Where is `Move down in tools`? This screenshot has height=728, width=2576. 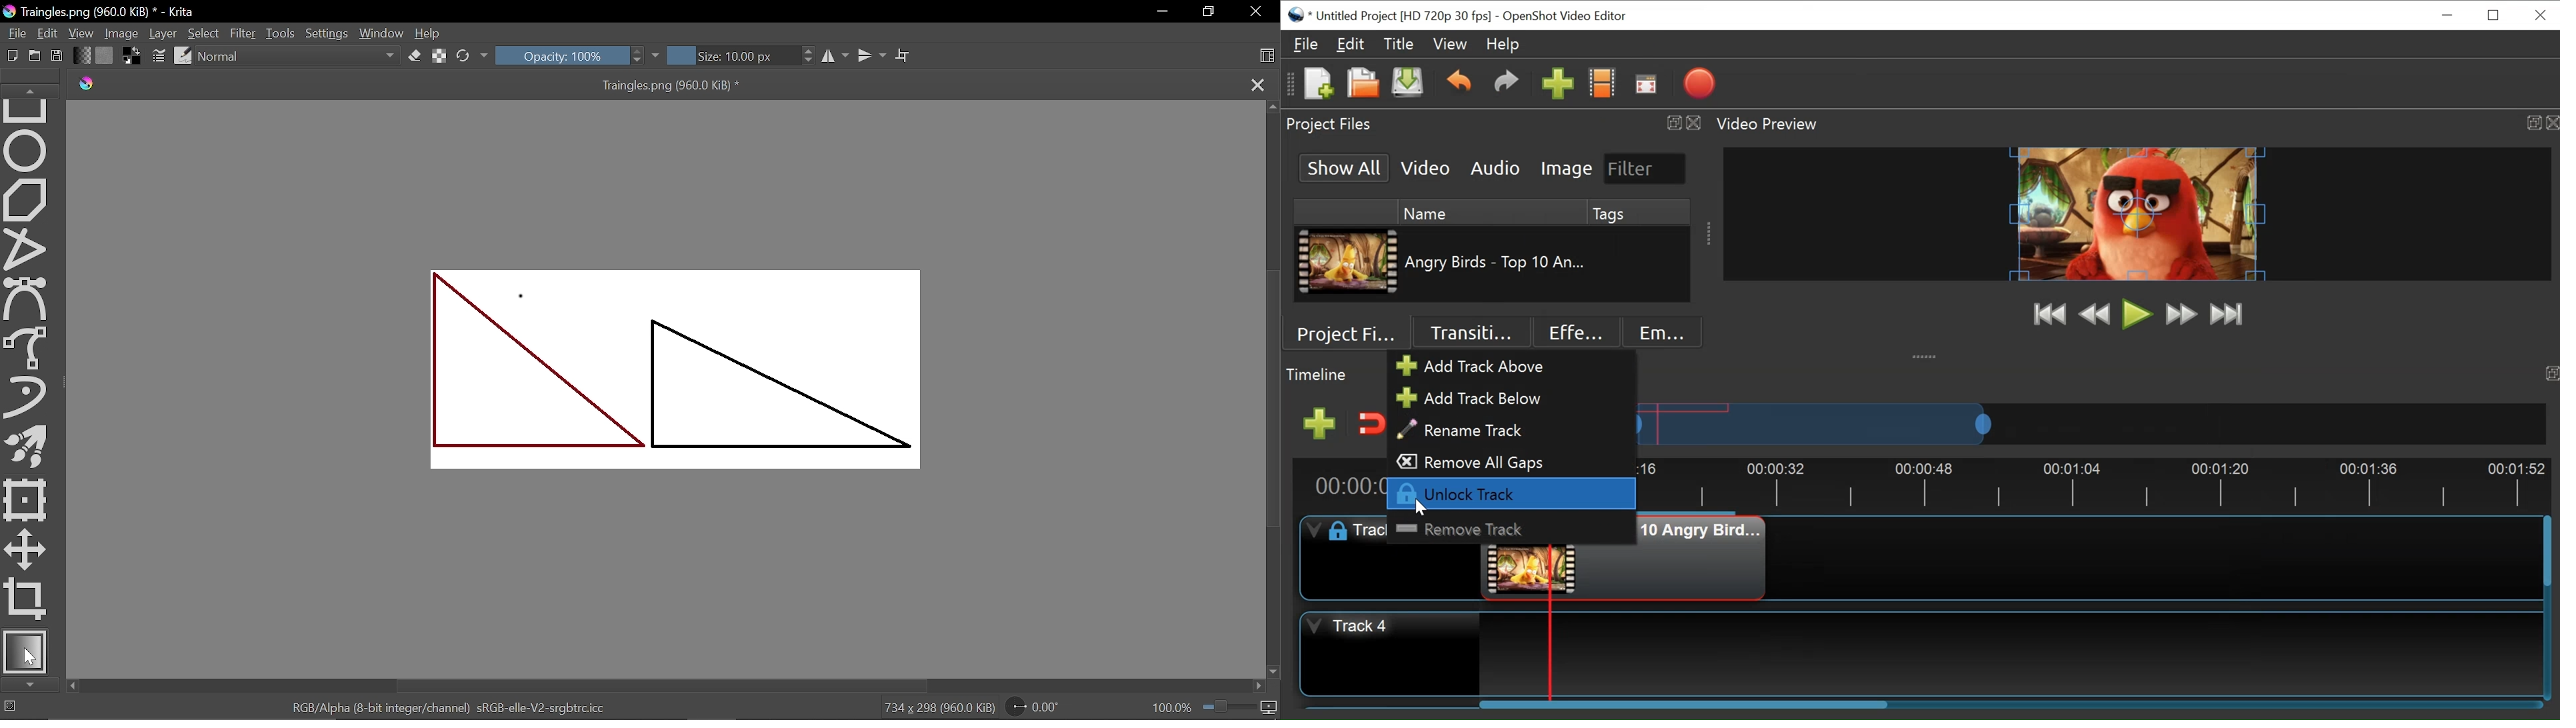 Move down in tools is located at coordinates (32, 685).